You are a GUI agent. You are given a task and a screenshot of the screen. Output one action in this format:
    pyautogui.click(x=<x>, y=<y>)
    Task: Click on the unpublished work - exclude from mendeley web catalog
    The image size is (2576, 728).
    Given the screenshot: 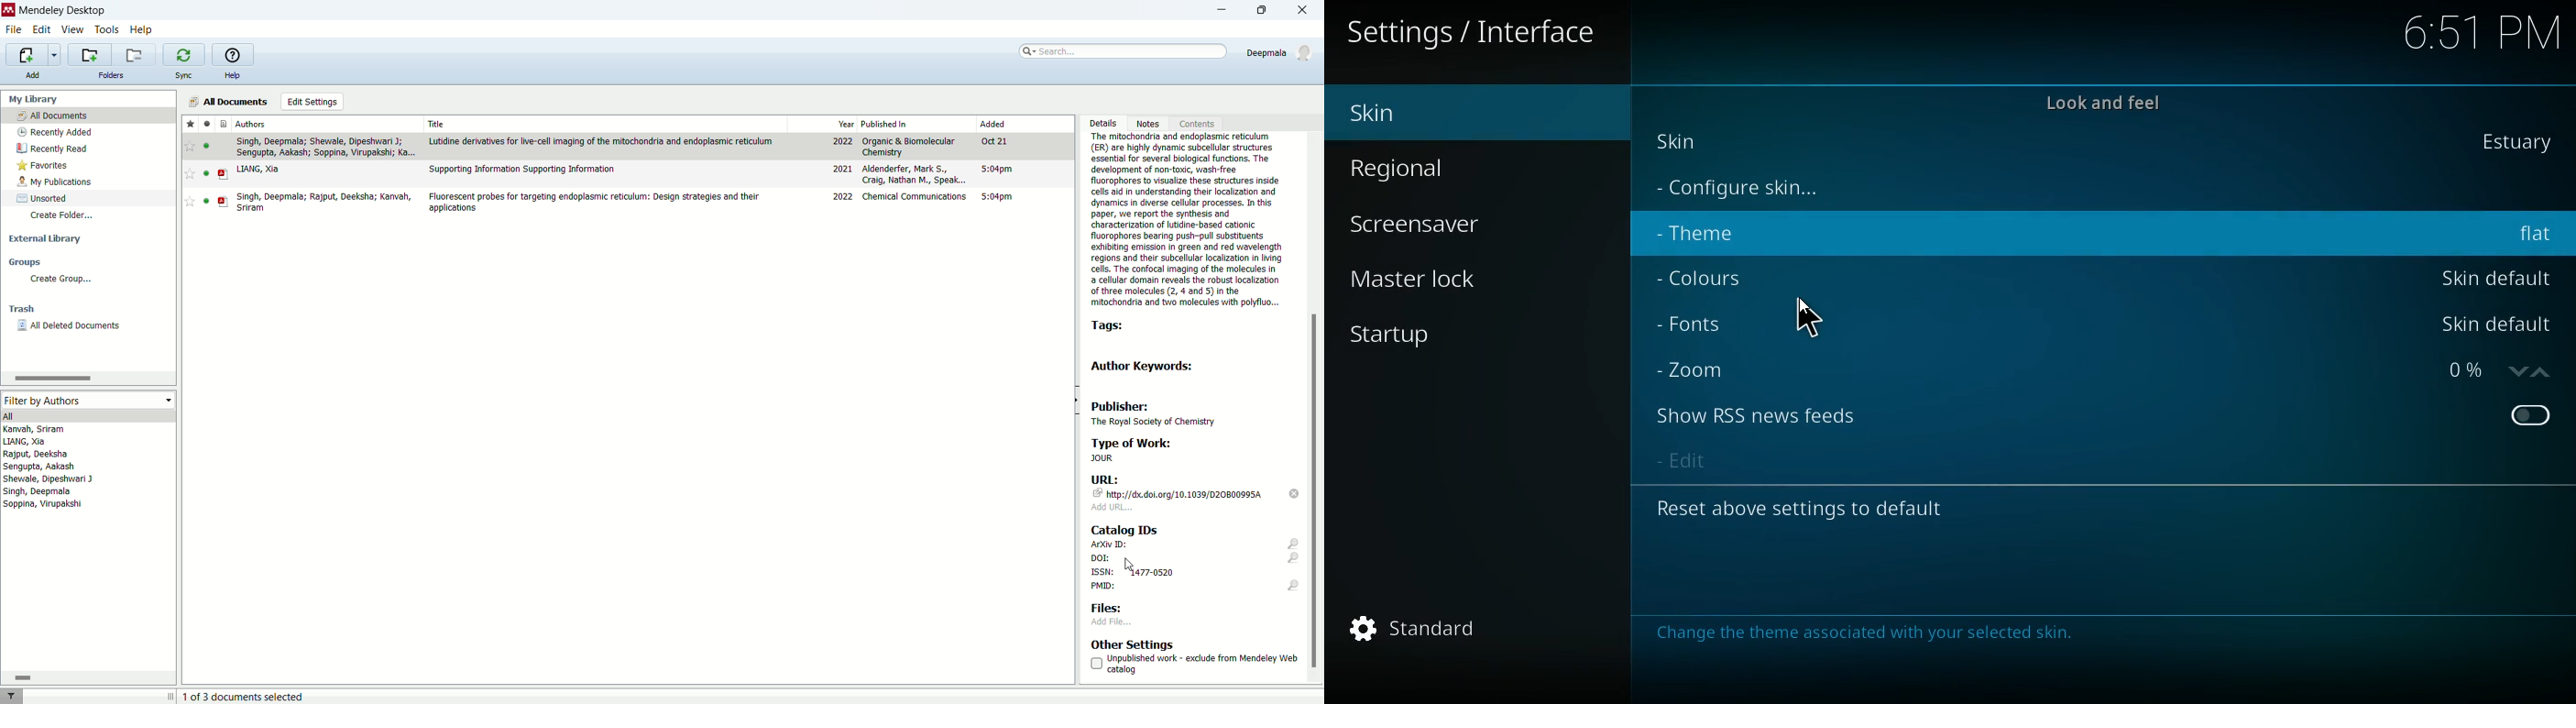 What is the action you would take?
    pyautogui.click(x=1194, y=664)
    